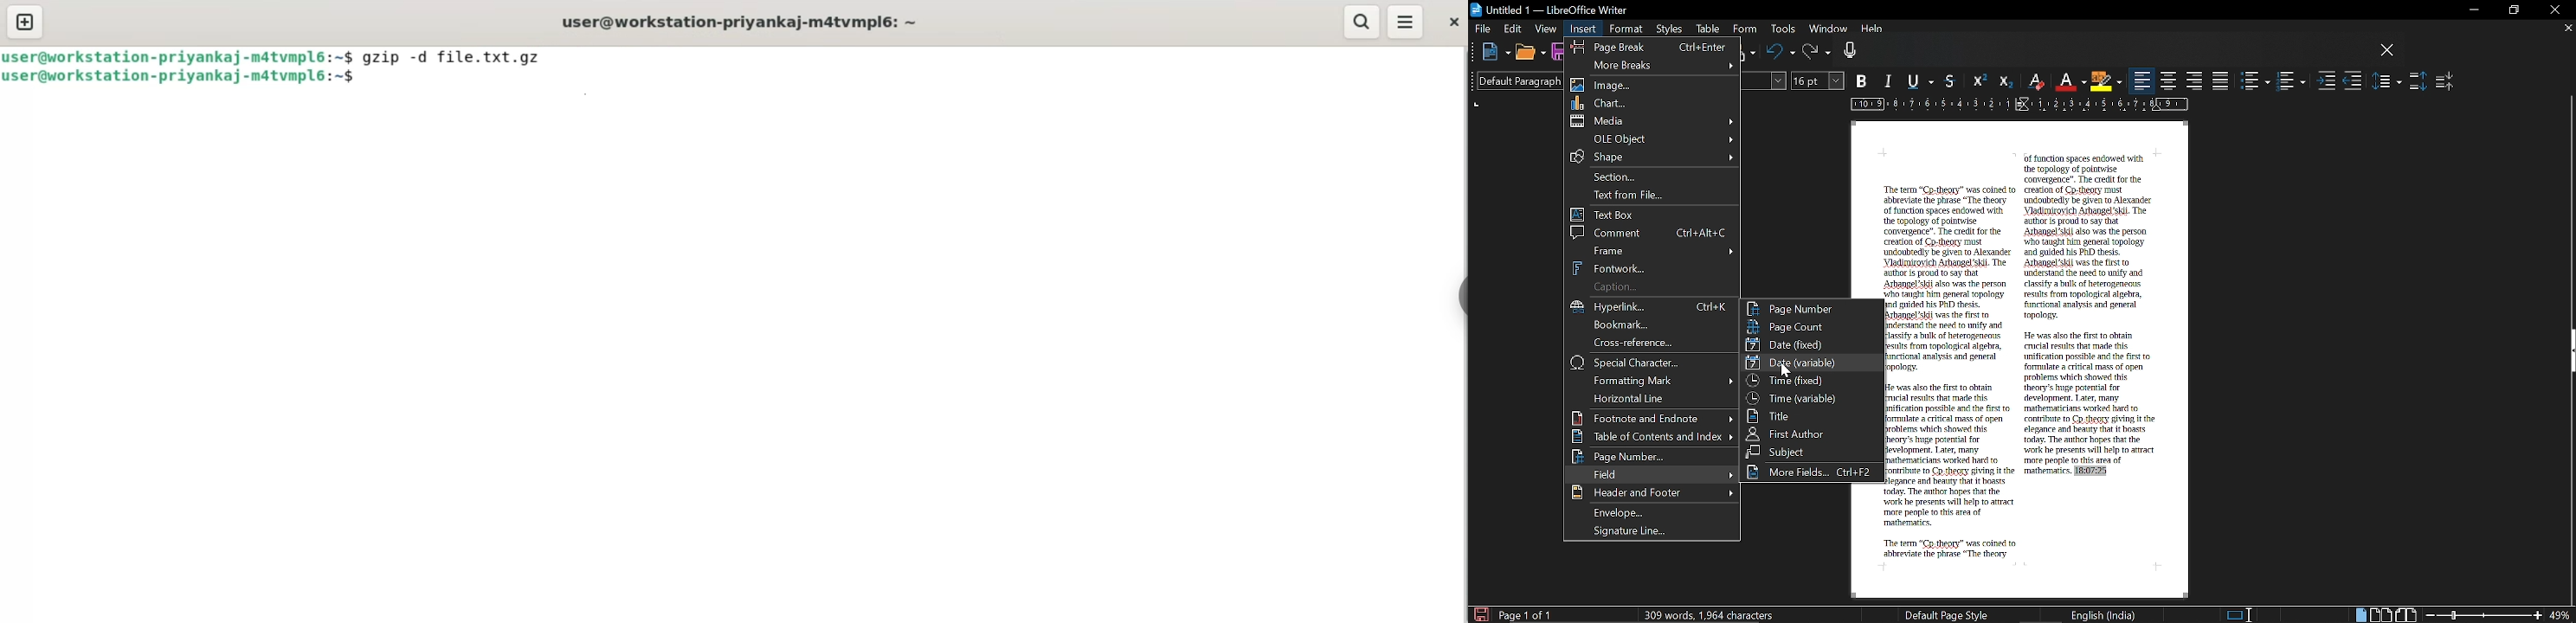 Image resolution: width=2576 pixels, height=644 pixels. What do you see at coordinates (1812, 434) in the screenshot?
I see `The first author ` at bounding box center [1812, 434].